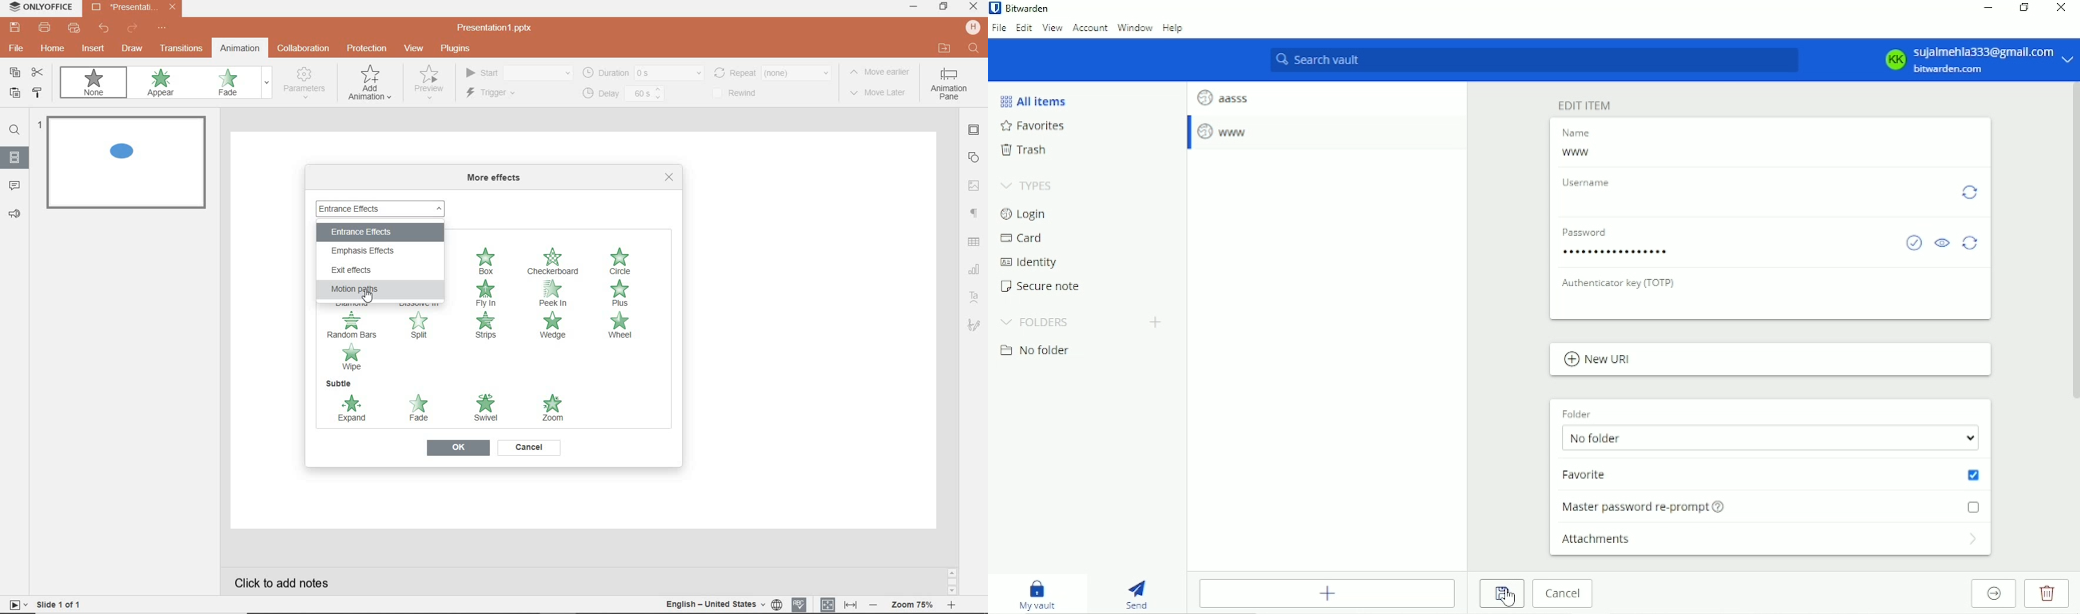 Image resolution: width=2100 pixels, height=616 pixels. Describe the element at coordinates (457, 449) in the screenshot. I see `OK` at that location.